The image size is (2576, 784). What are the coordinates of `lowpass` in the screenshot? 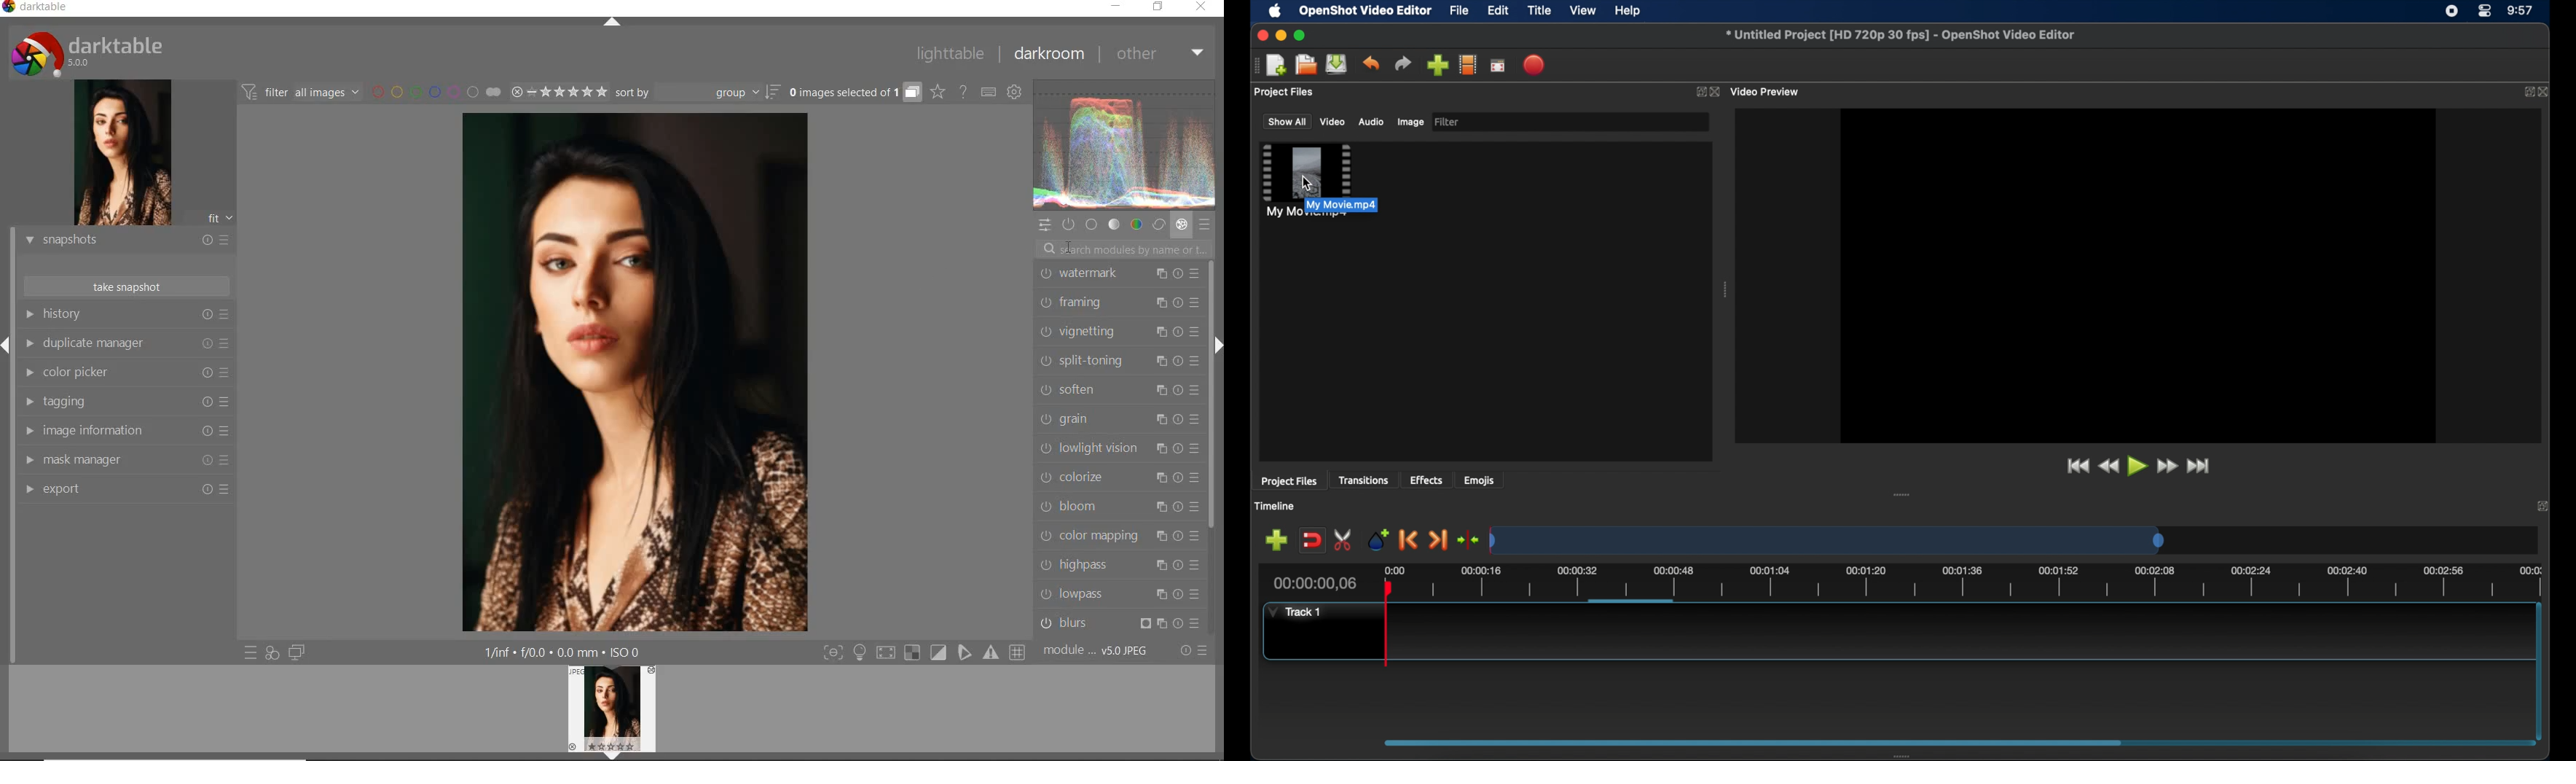 It's located at (1120, 593).